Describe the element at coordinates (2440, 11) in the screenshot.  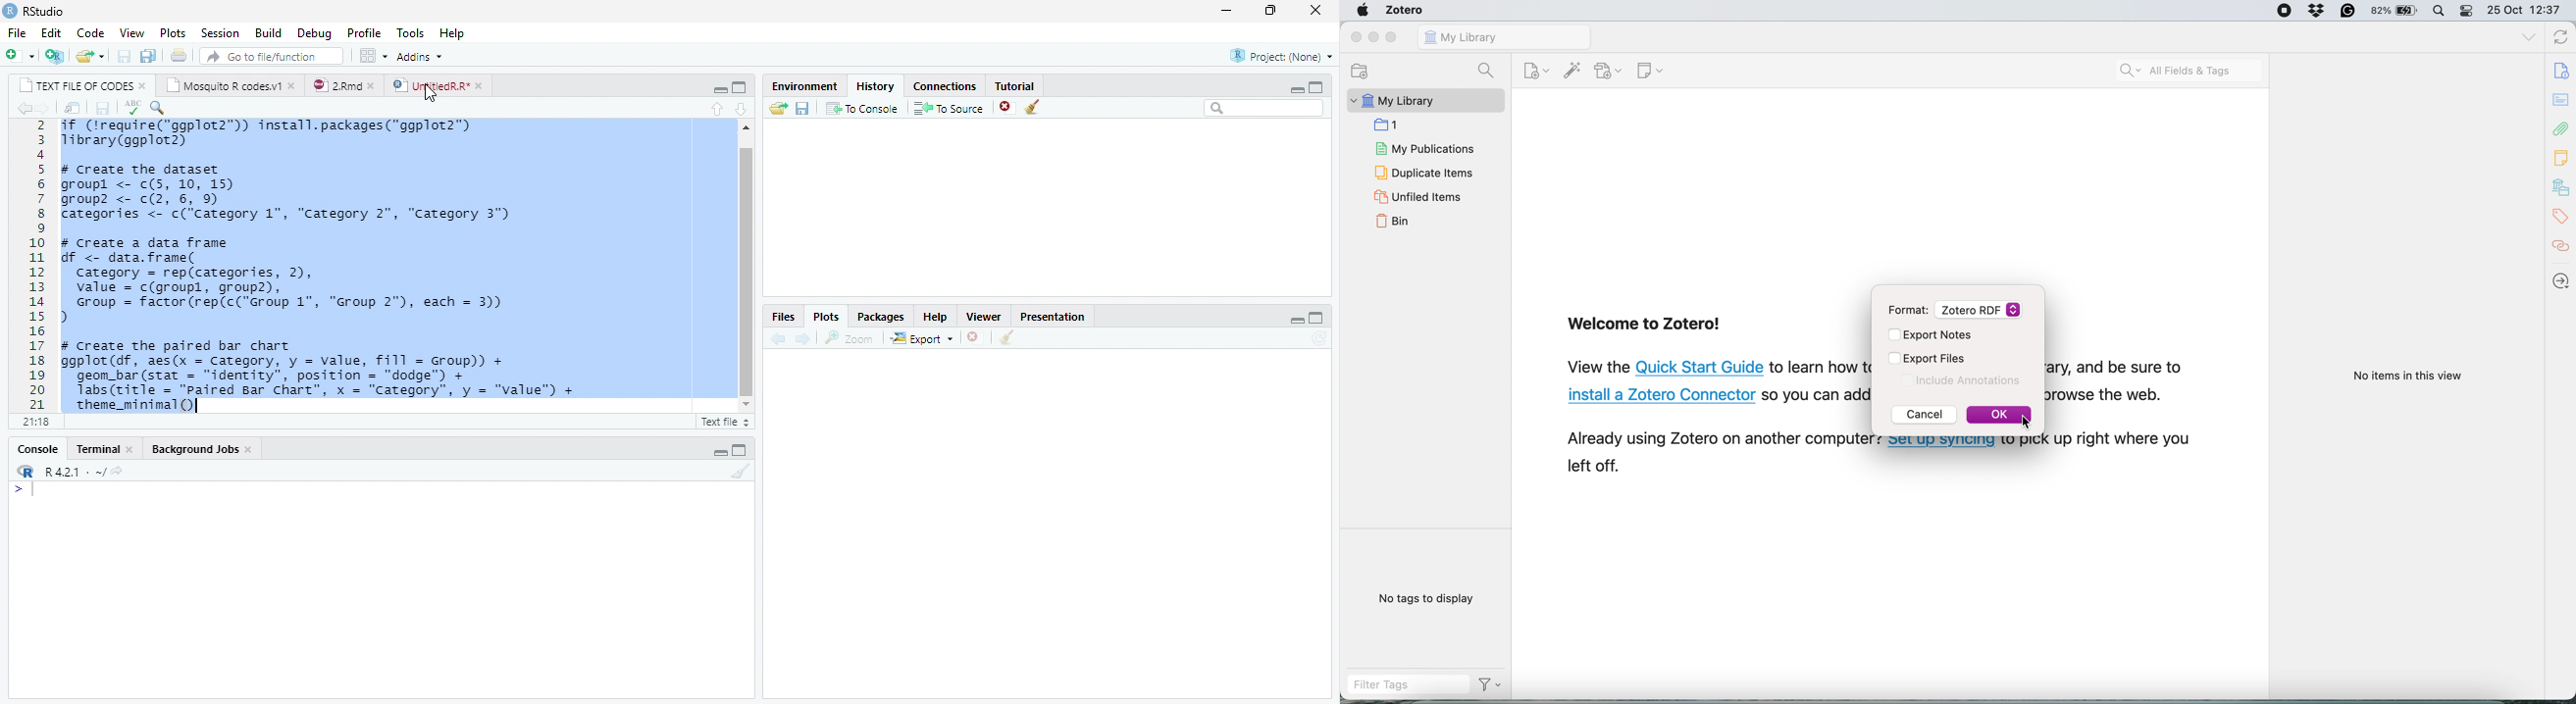
I see `spotlight search` at that location.